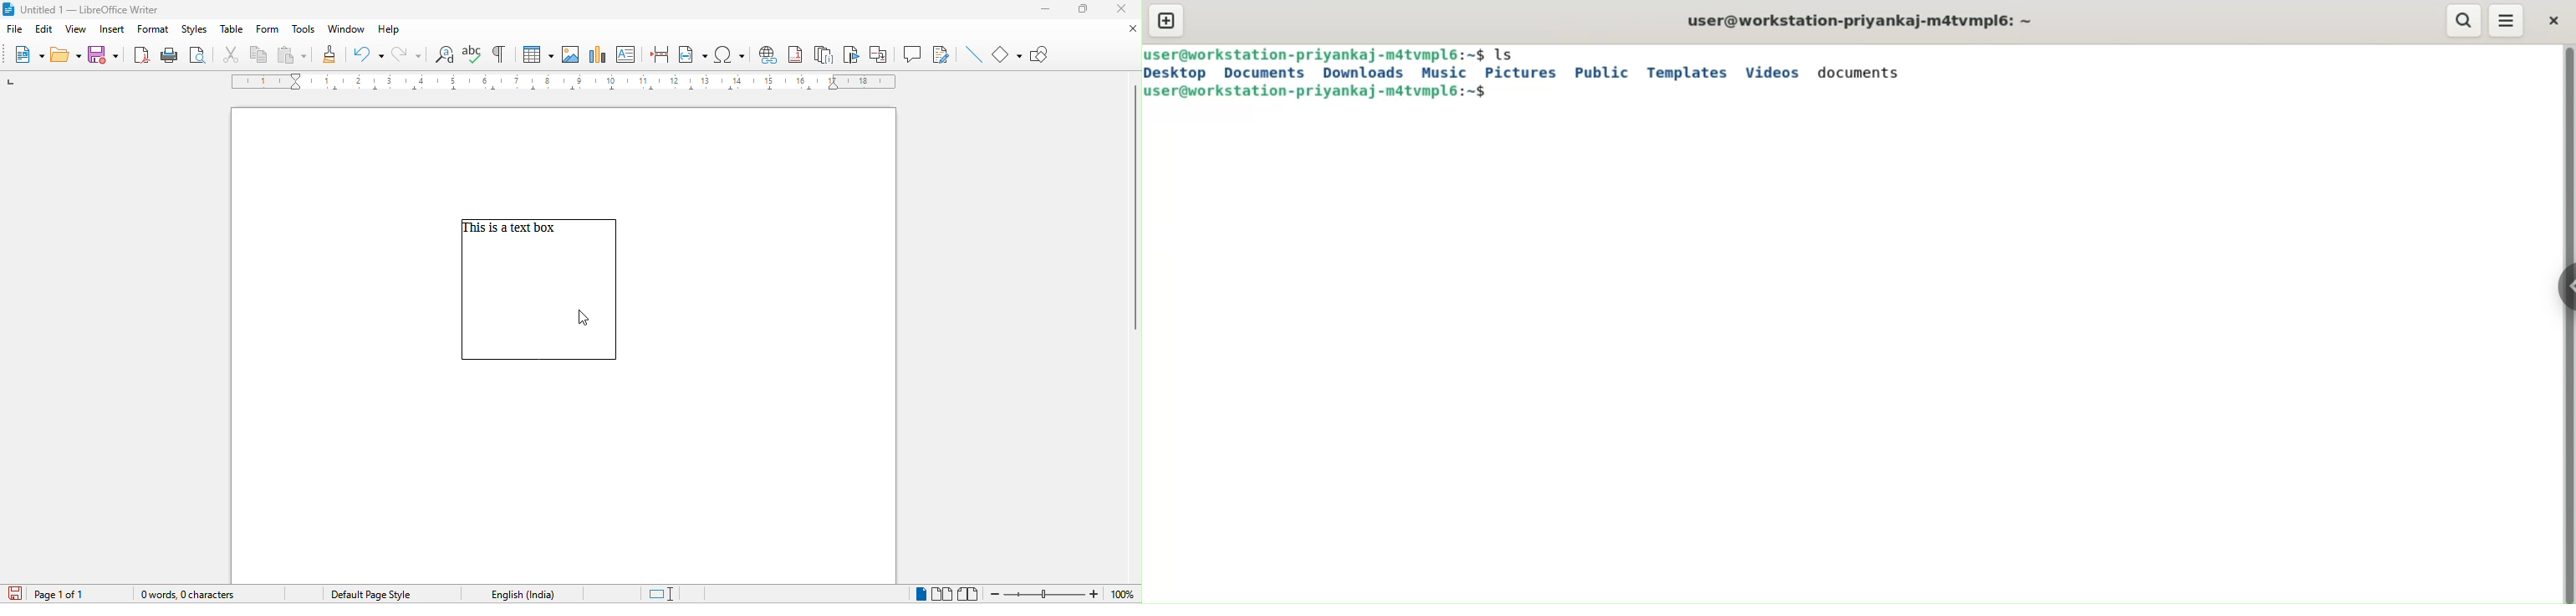 The image size is (2576, 616). Describe the element at coordinates (328, 55) in the screenshot. I see `clone formatting` at that location.